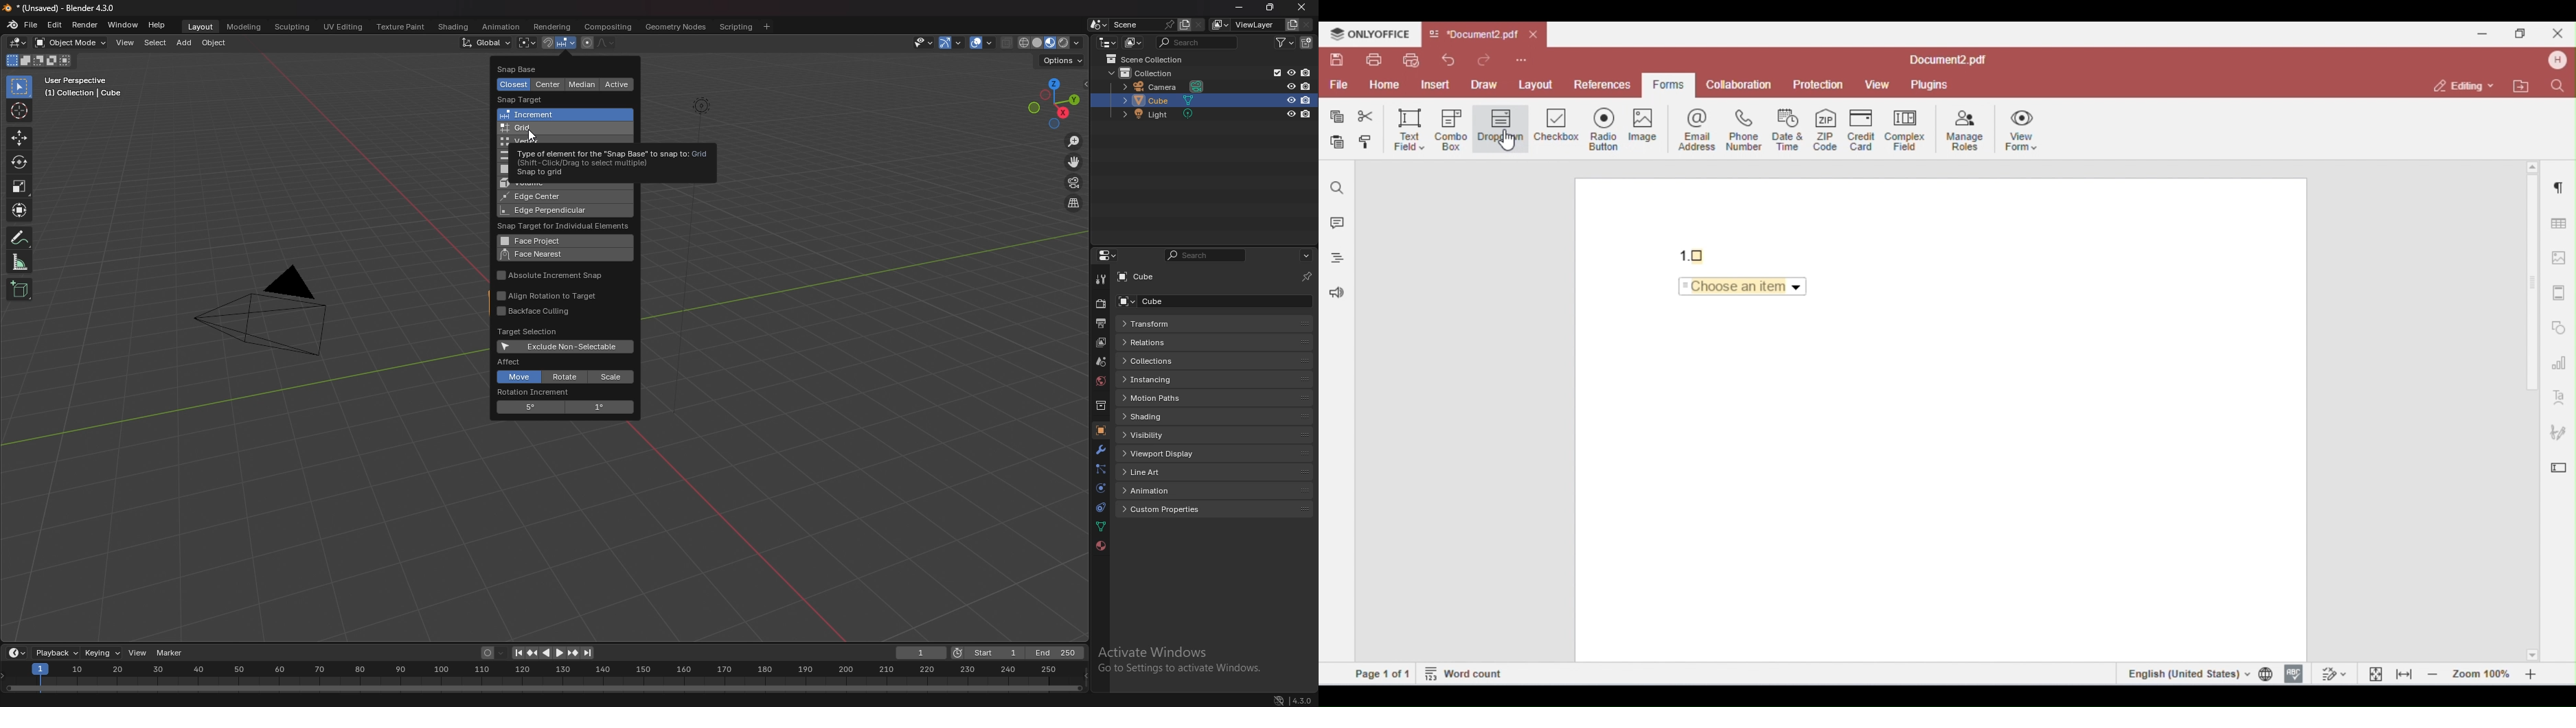 This screenshot has width=2576, height=728. What do you see at coordinates (125, 44) in the screenshot?
I see `view` at bounding box center [125, 44].